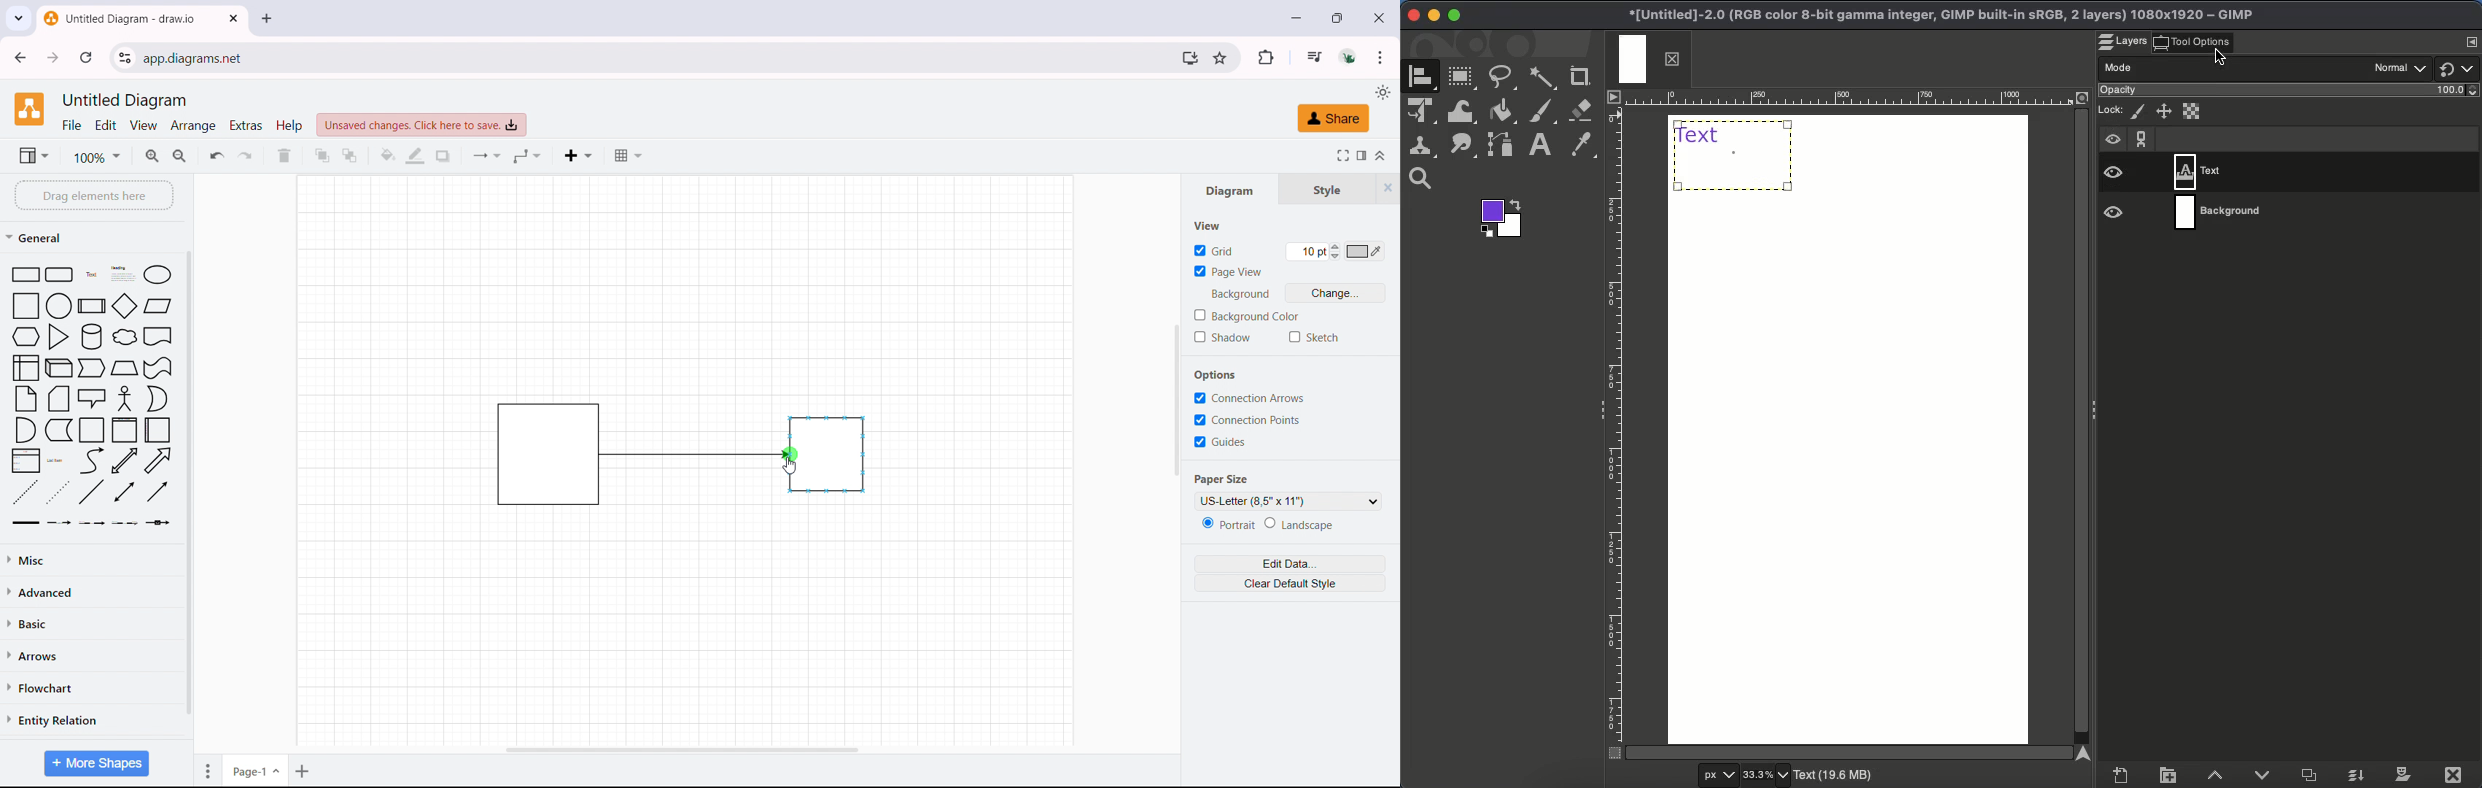  I want to click on clear default style, so click(1290, 583).